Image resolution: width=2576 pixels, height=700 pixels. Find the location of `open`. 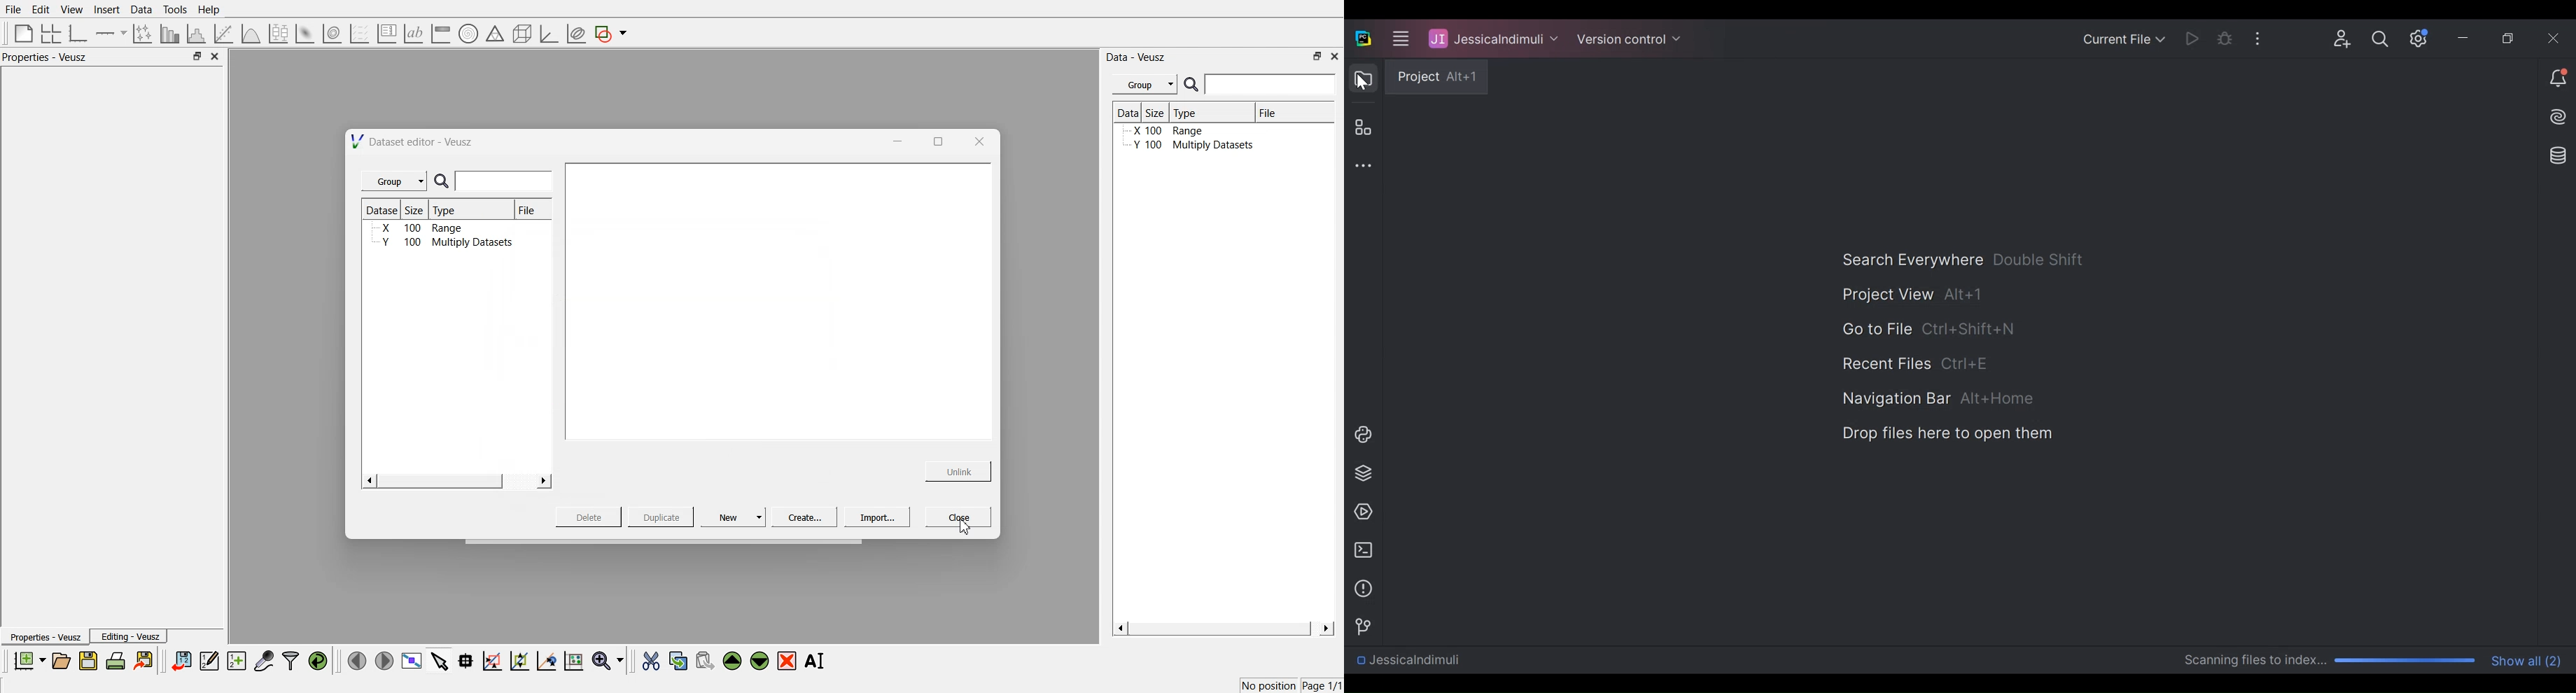

open is located at coordinates (61, 661).